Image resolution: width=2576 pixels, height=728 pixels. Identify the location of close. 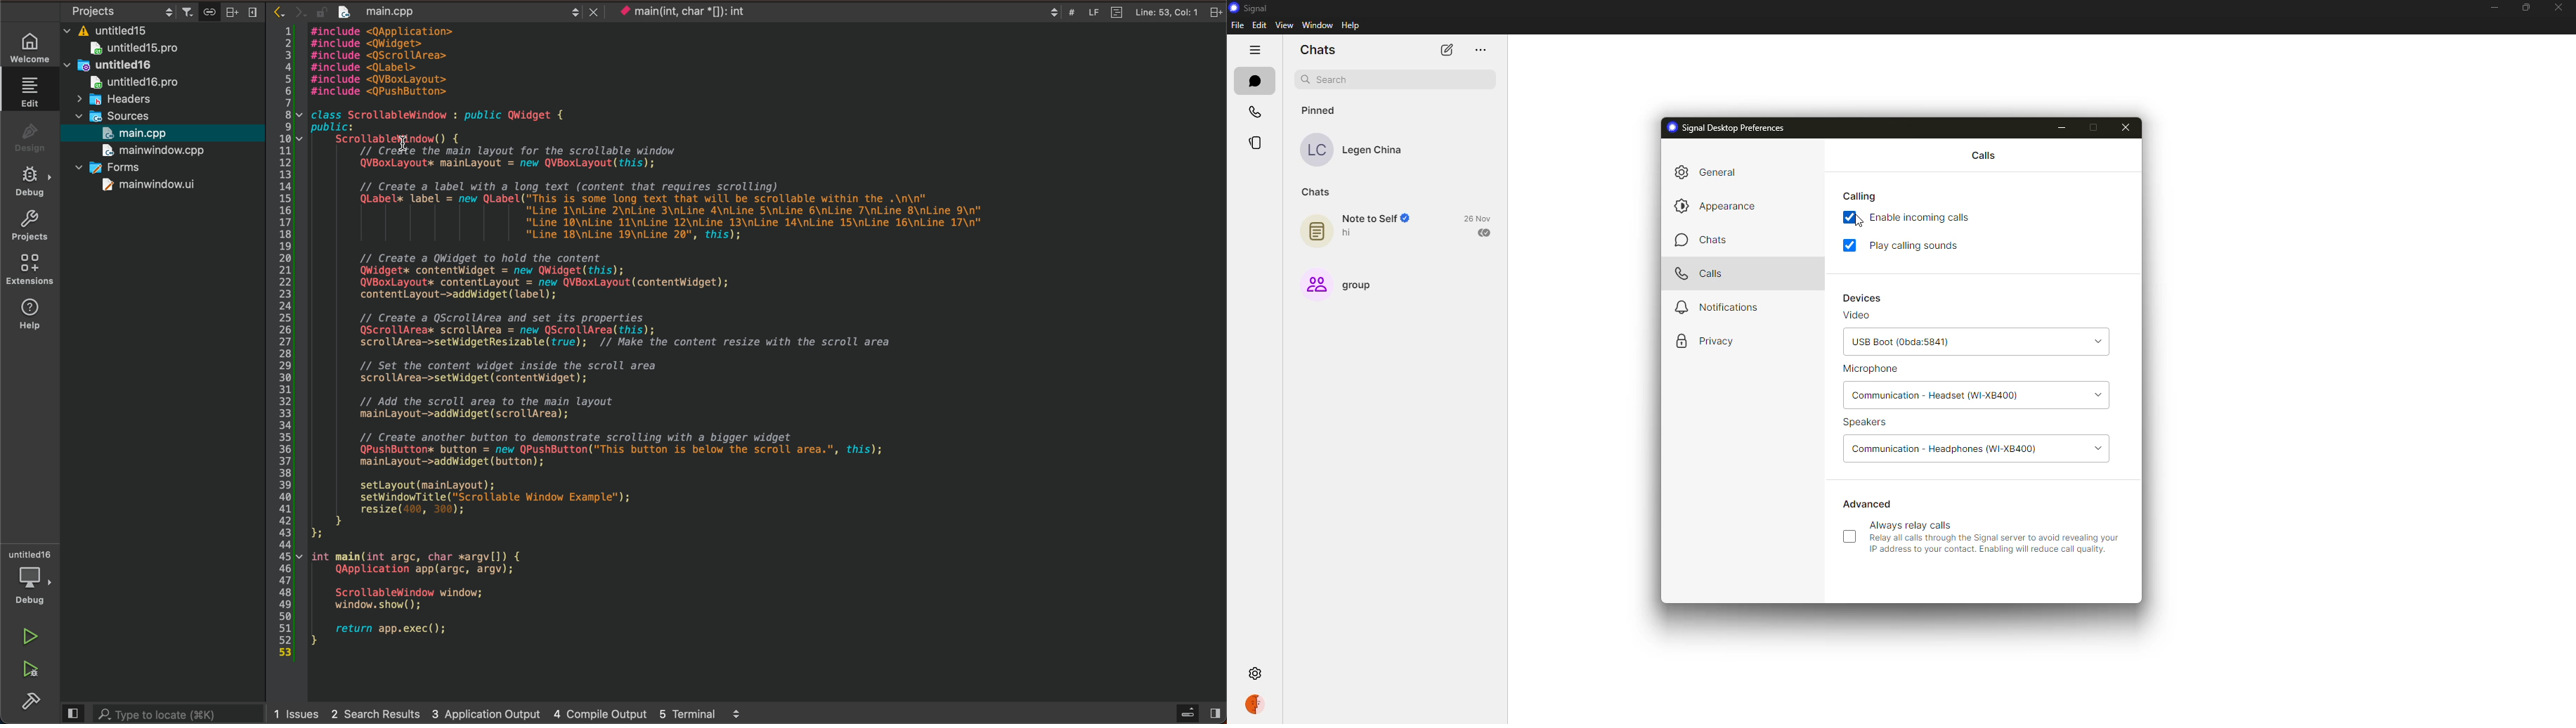
(2127, 128).